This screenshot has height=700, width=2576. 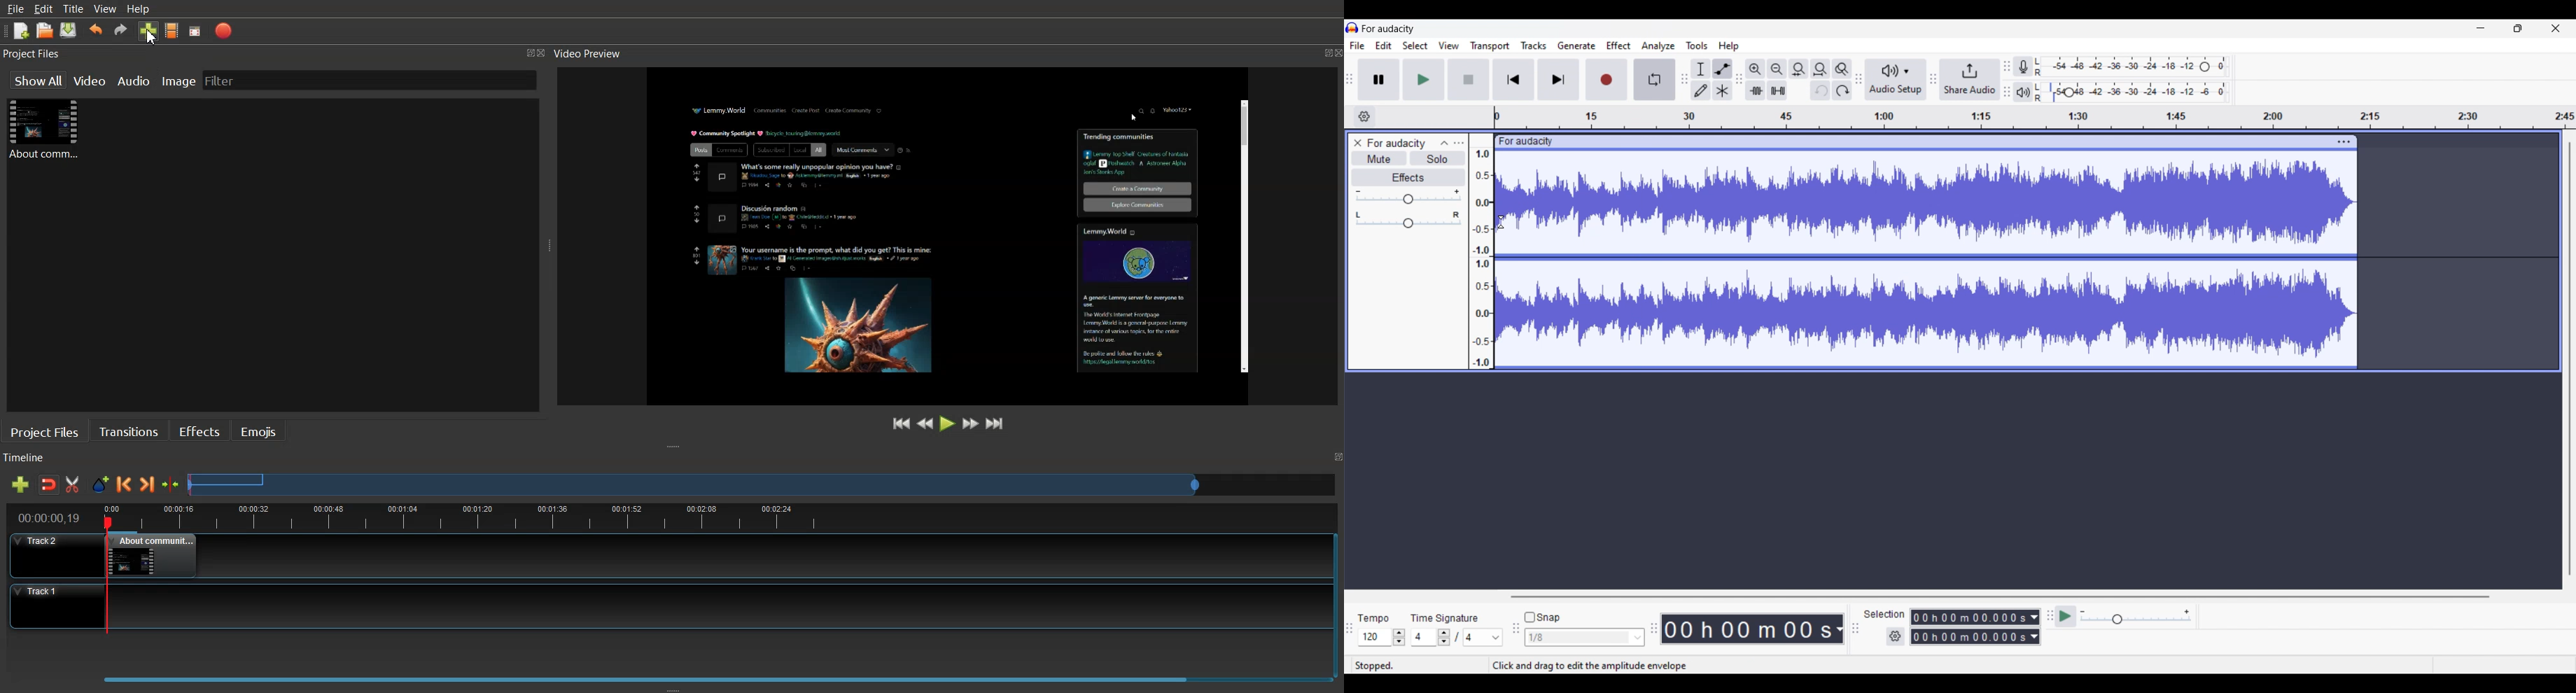 I want to click on Track highlighted due to Envelop tool, so click(x=1929, y=259).